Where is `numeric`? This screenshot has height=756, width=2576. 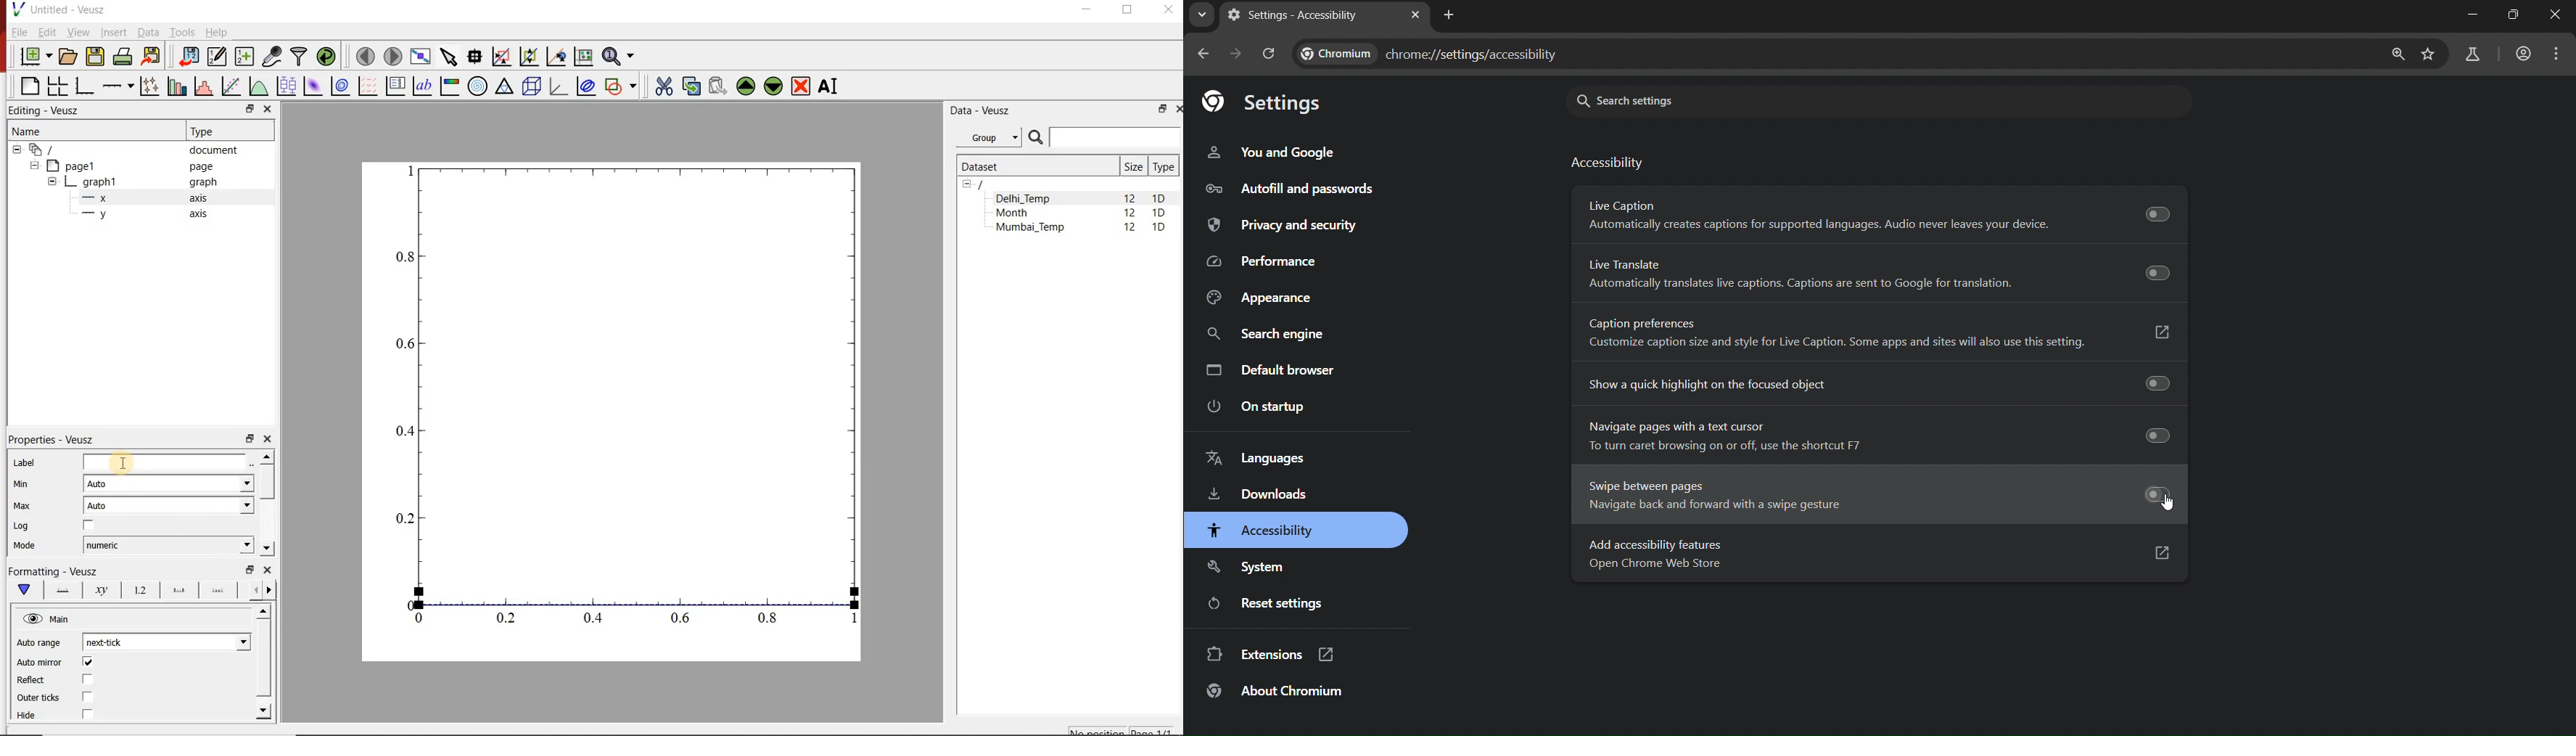
numeric is located at coordinates (168, 545).